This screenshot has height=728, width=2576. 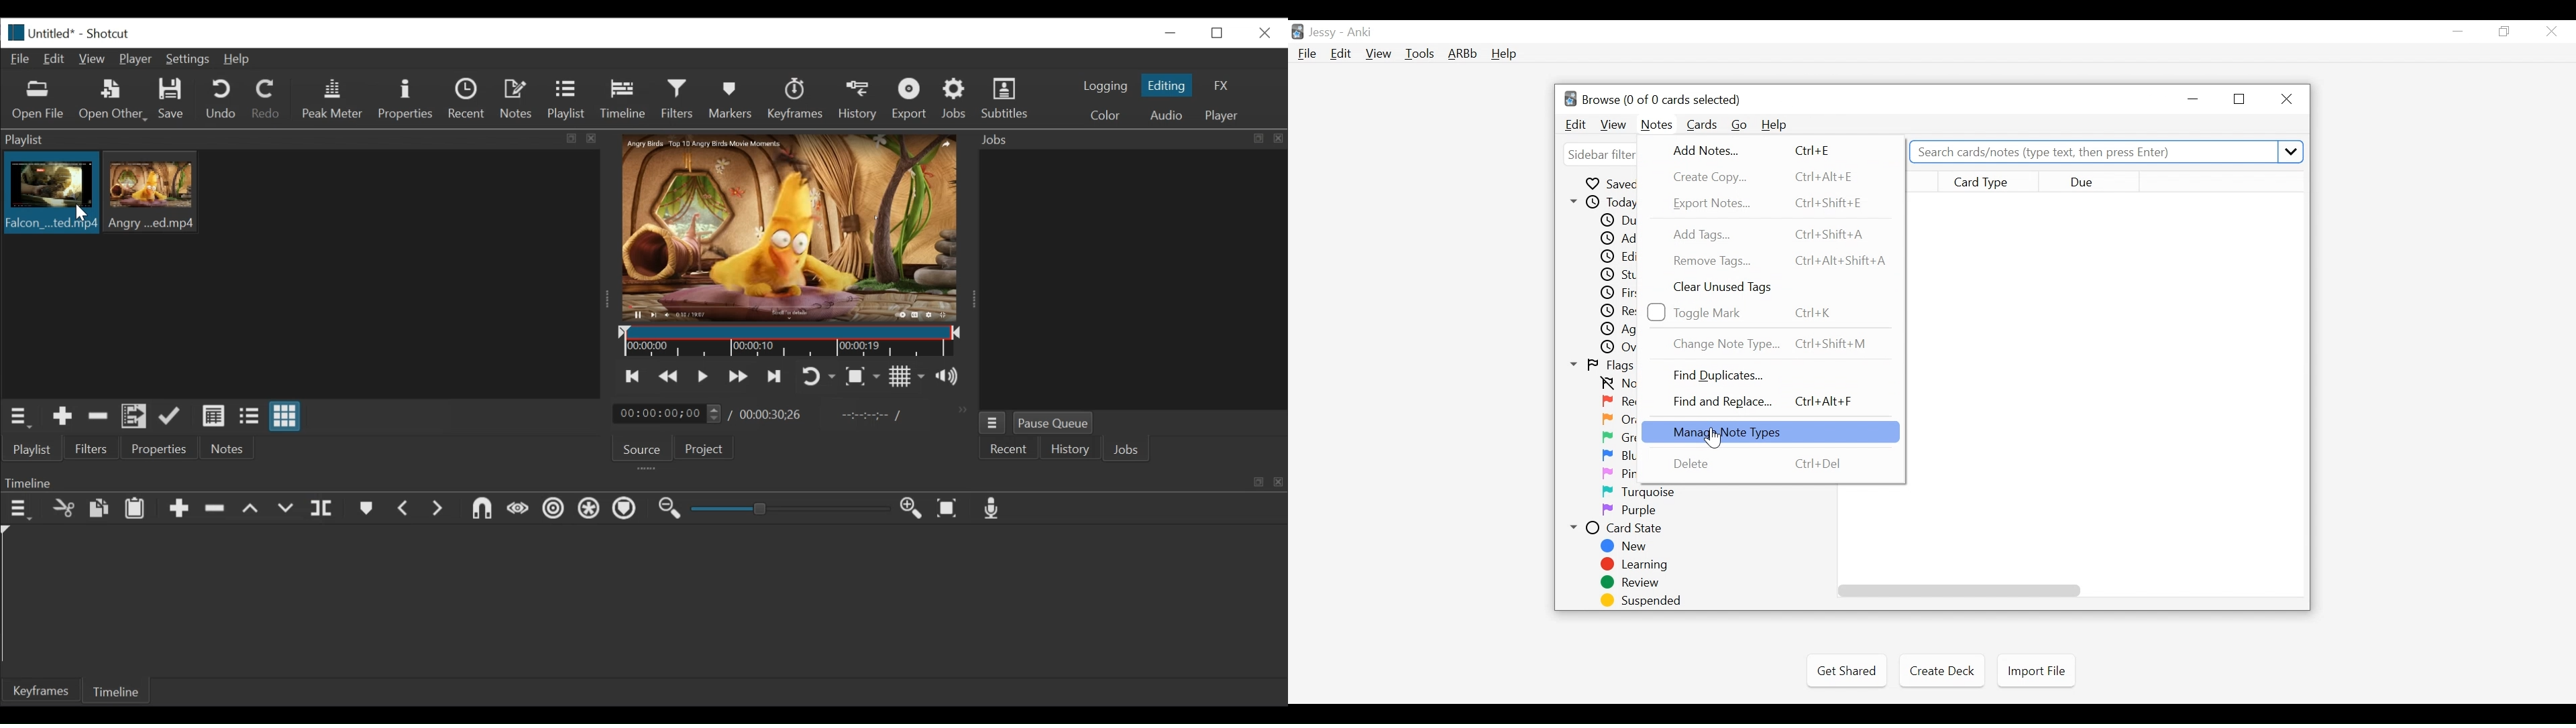 I want to click on Due, so click(x=2091, y=181).